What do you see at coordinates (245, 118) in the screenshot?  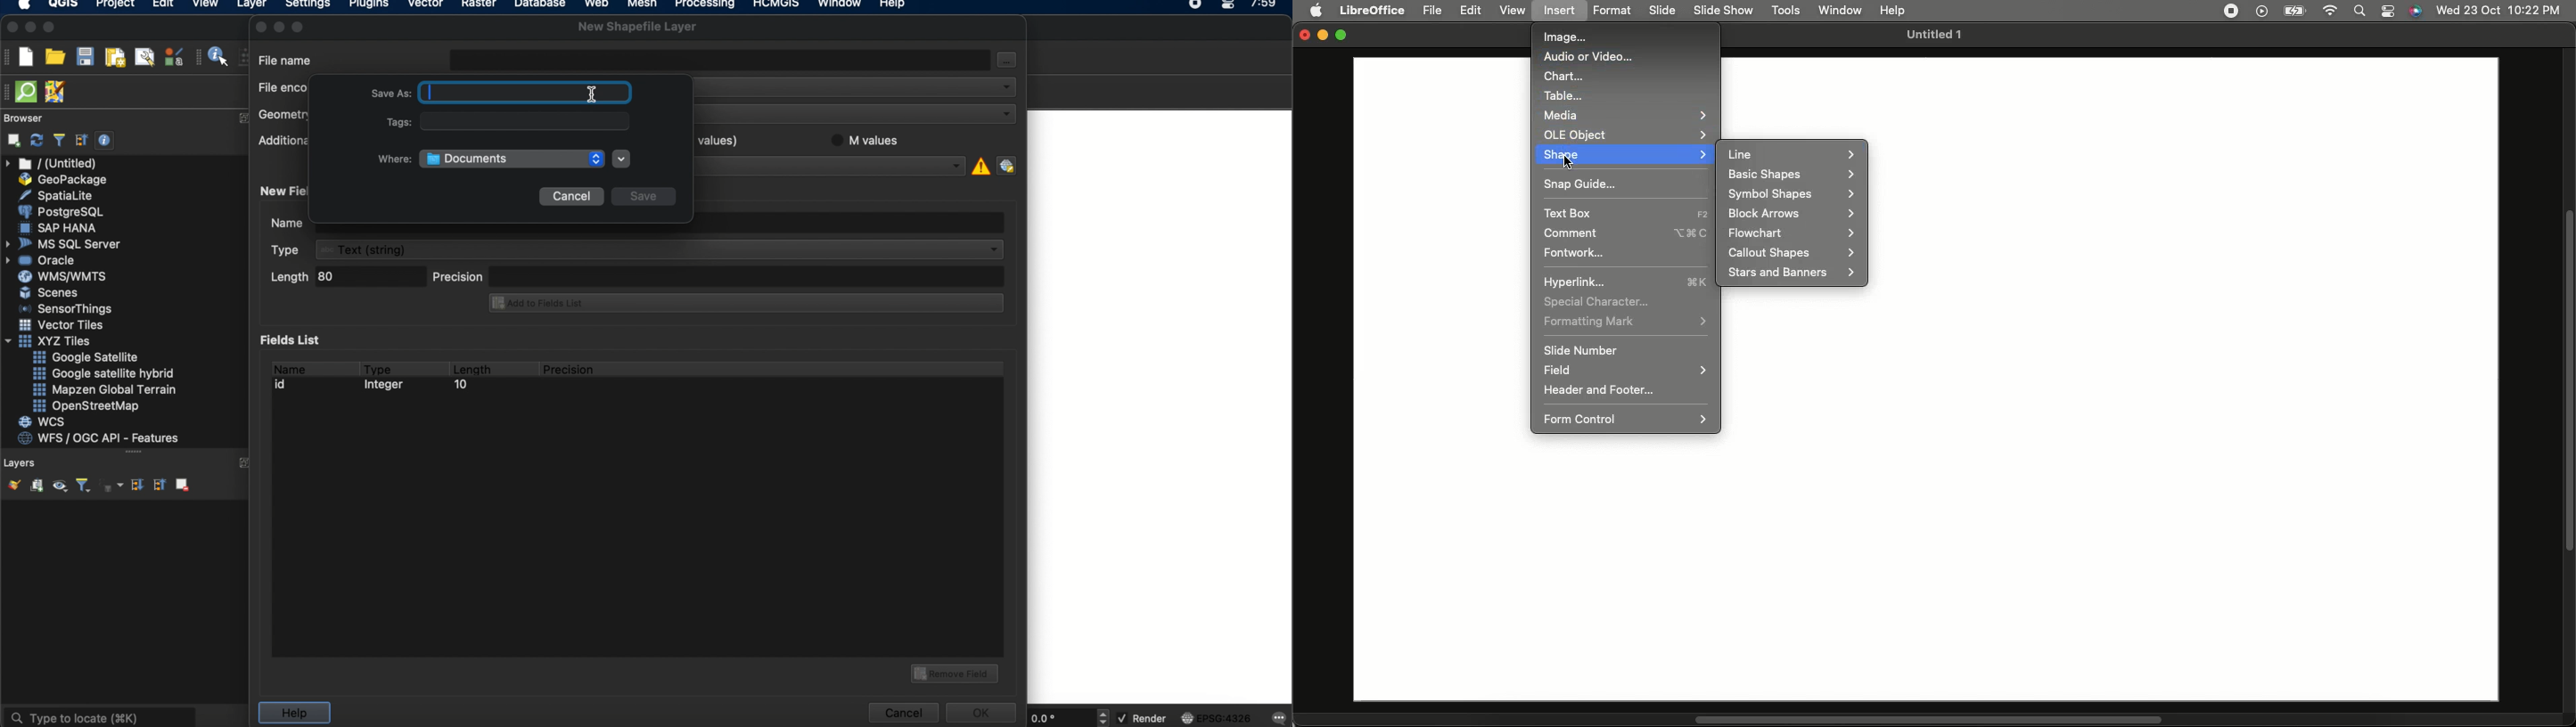 I see `expand` at bounding box center [245, 118].